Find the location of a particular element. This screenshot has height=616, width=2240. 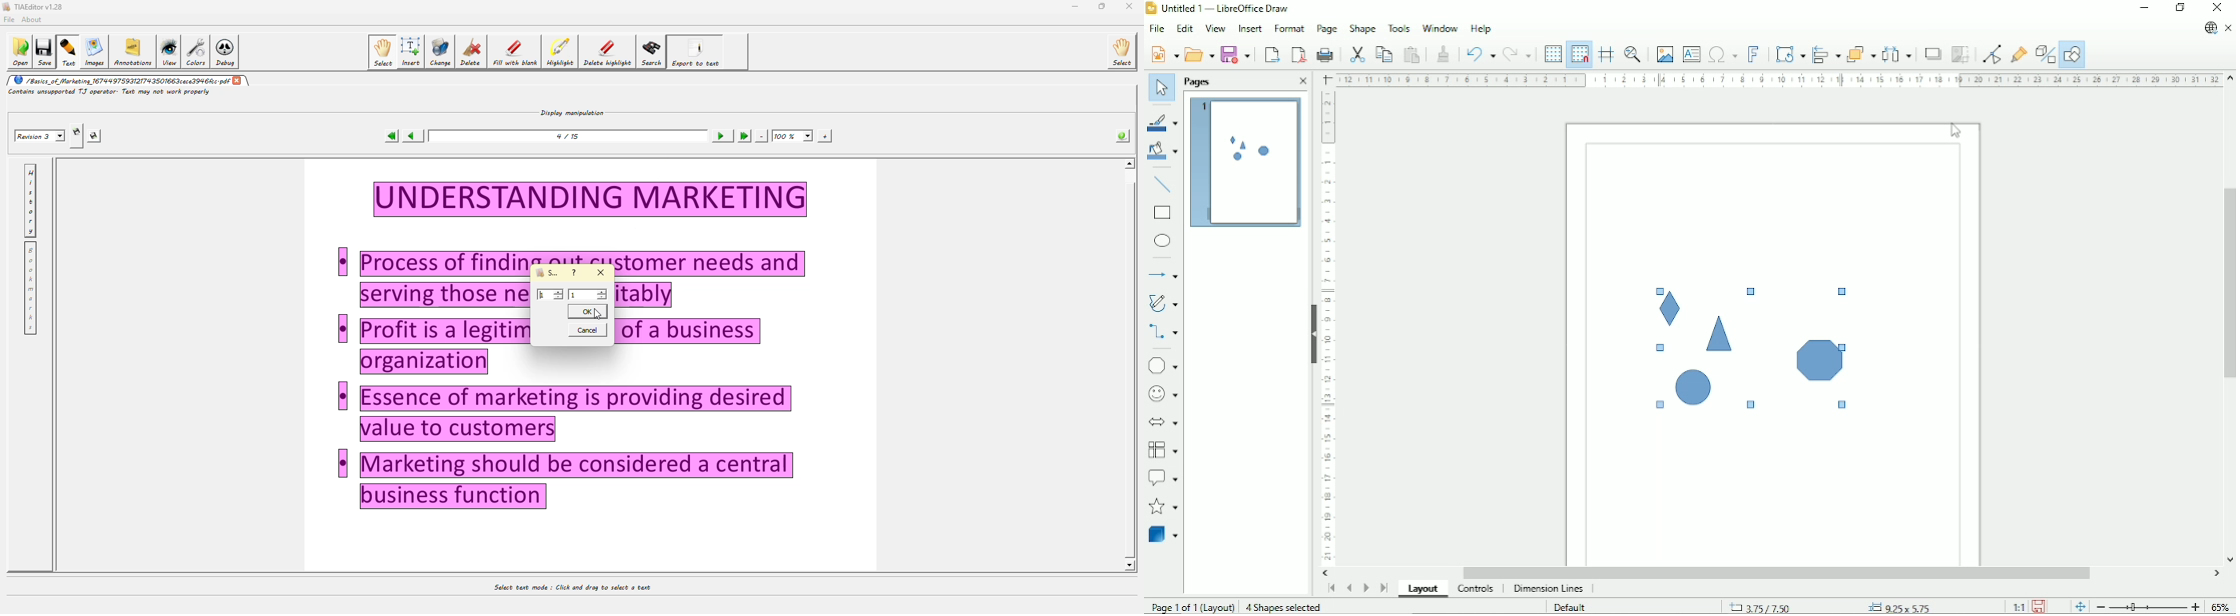

Zoom & pan is located at coordinates (1633, 54).